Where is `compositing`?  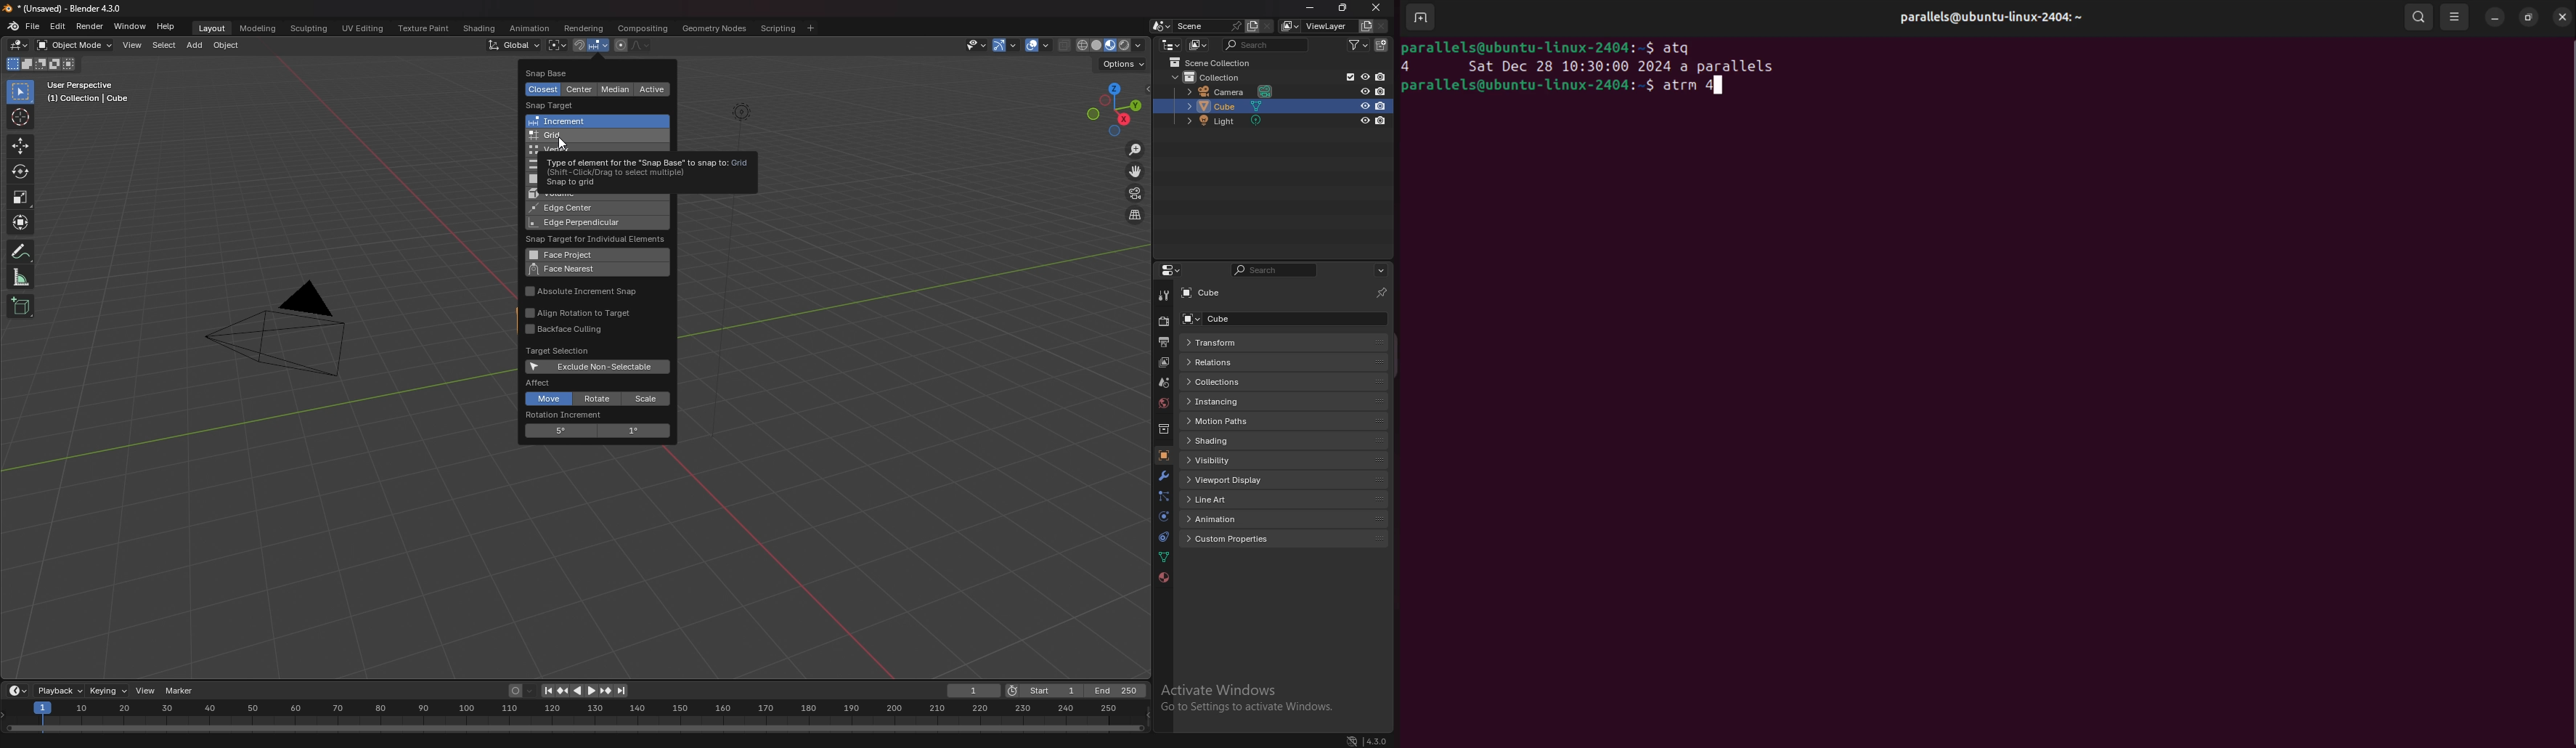 compositing is located at coordinates (644, 28).